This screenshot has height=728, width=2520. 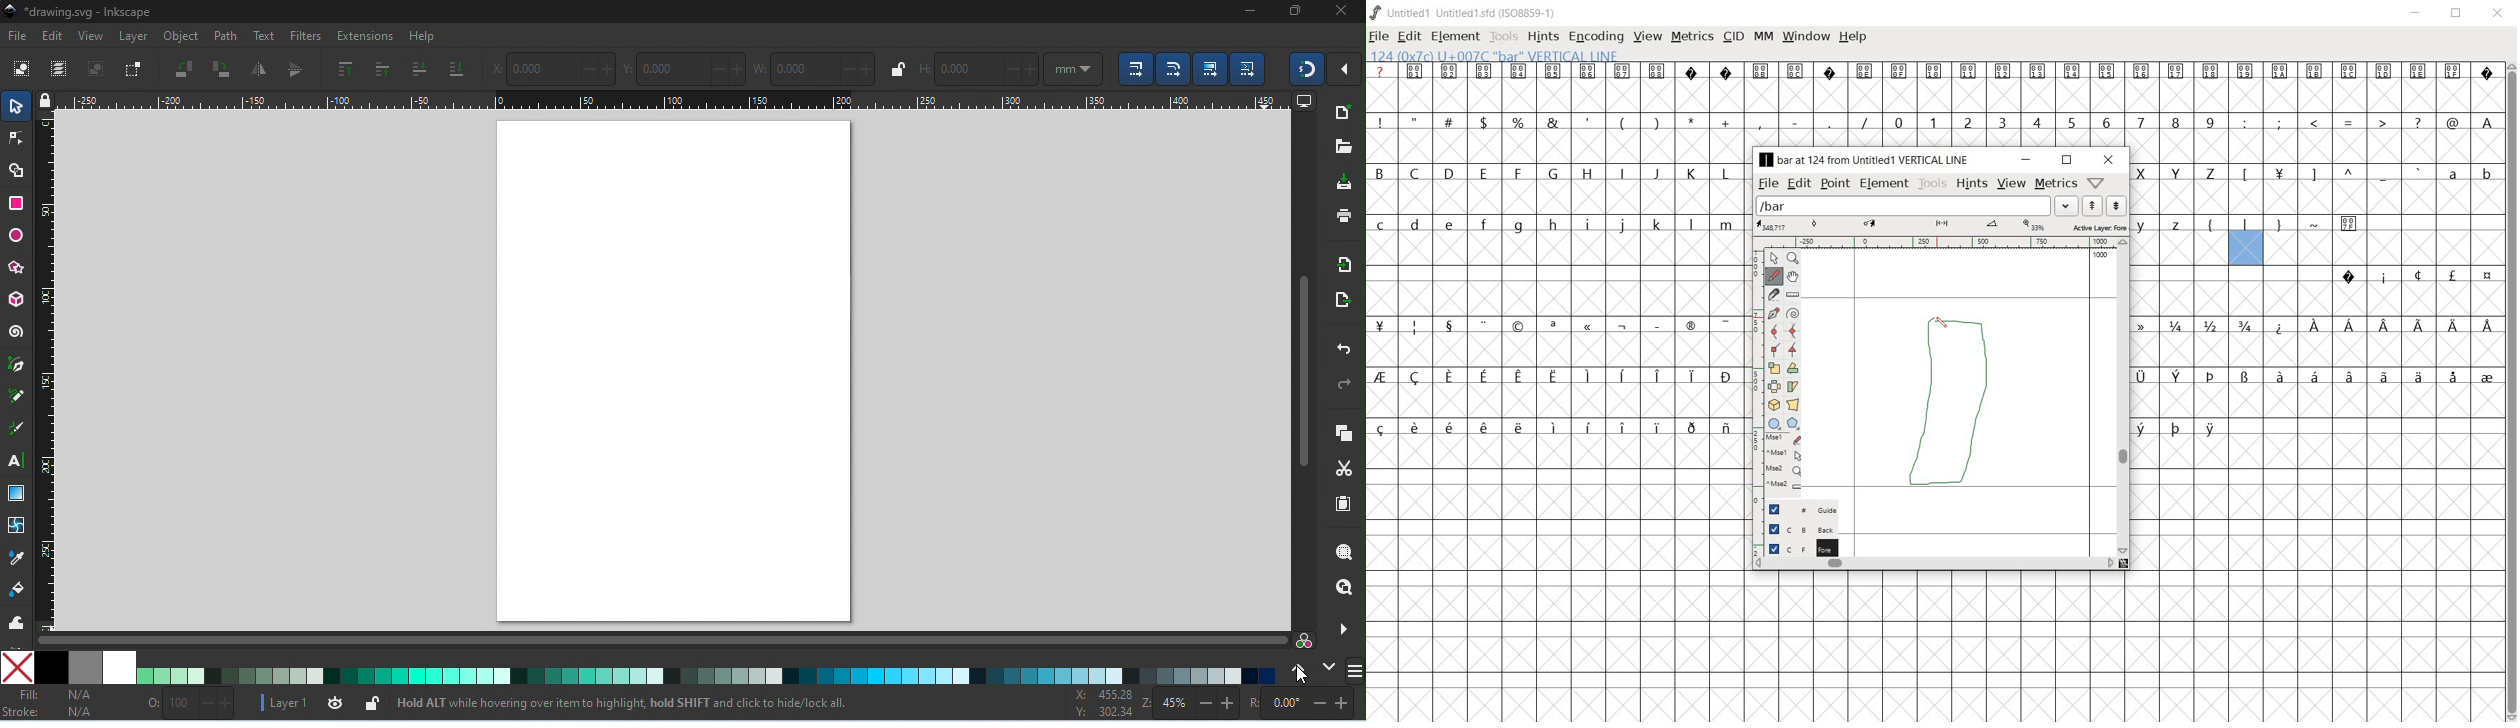 I want to click on 124(0*7c)U+007c"bar"Vertical Line, so click(x=1502, y=54).